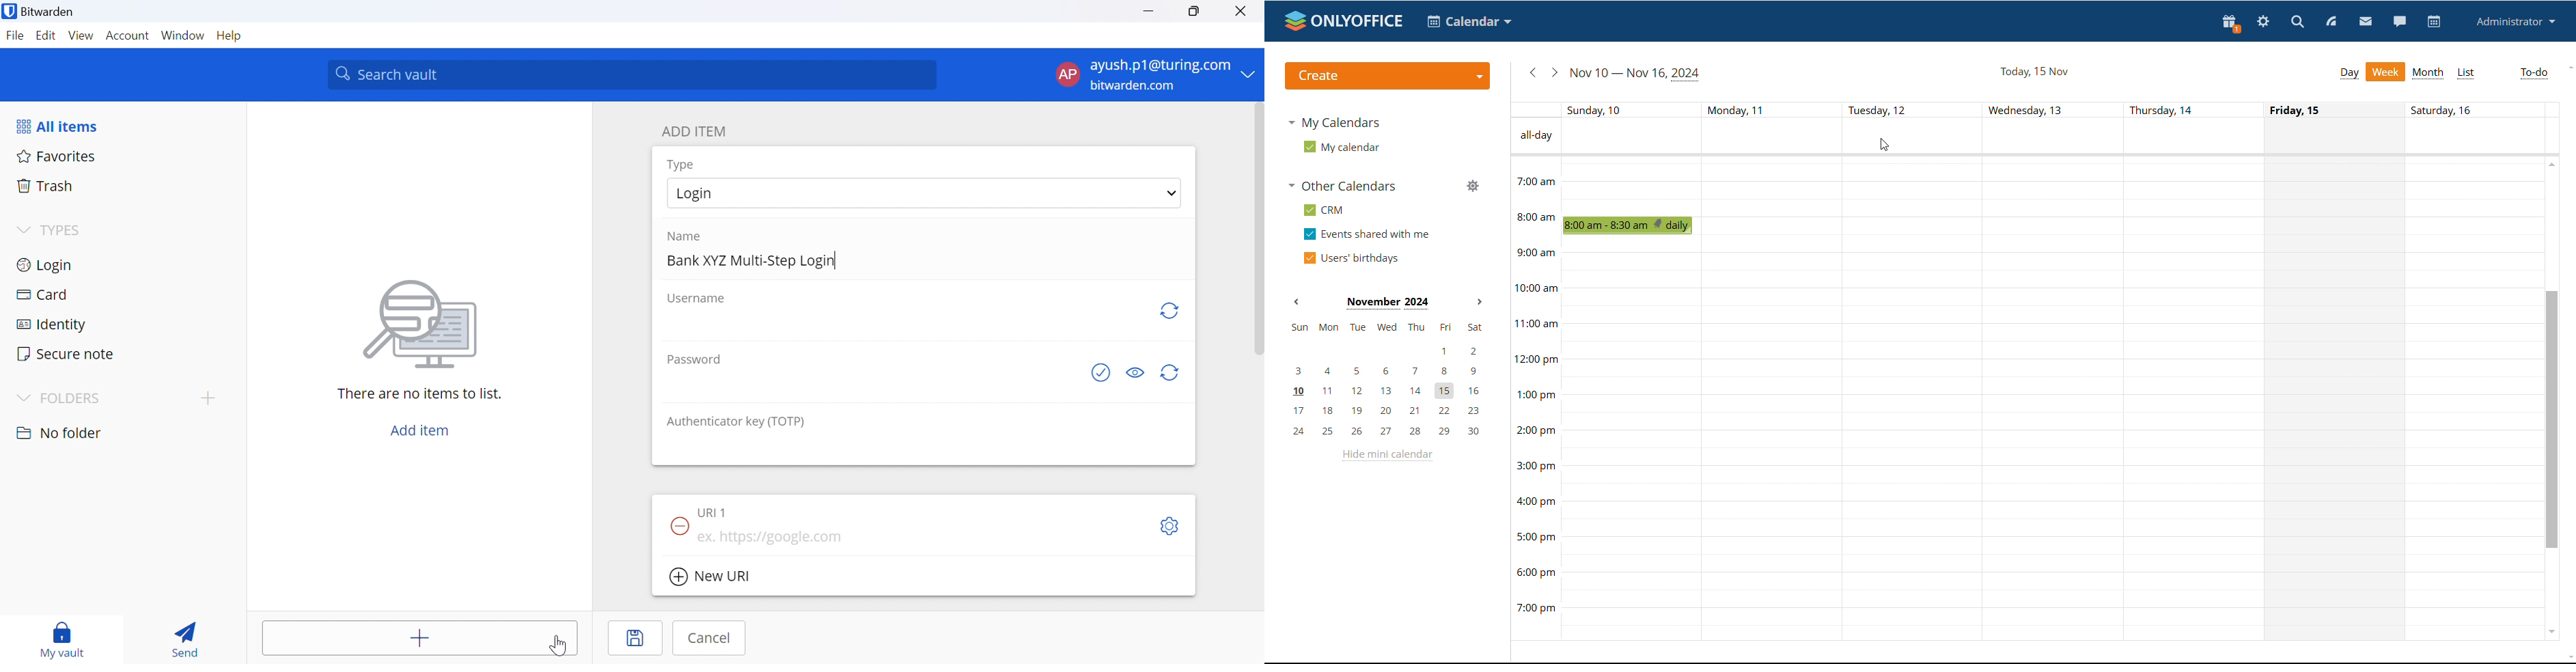 Image resolution: width=2576 pixels, height=672 pixels. What do you see at coordinates (1553, 73) in the screenshot?
I see `next week` at bounding box center [1553, 73].